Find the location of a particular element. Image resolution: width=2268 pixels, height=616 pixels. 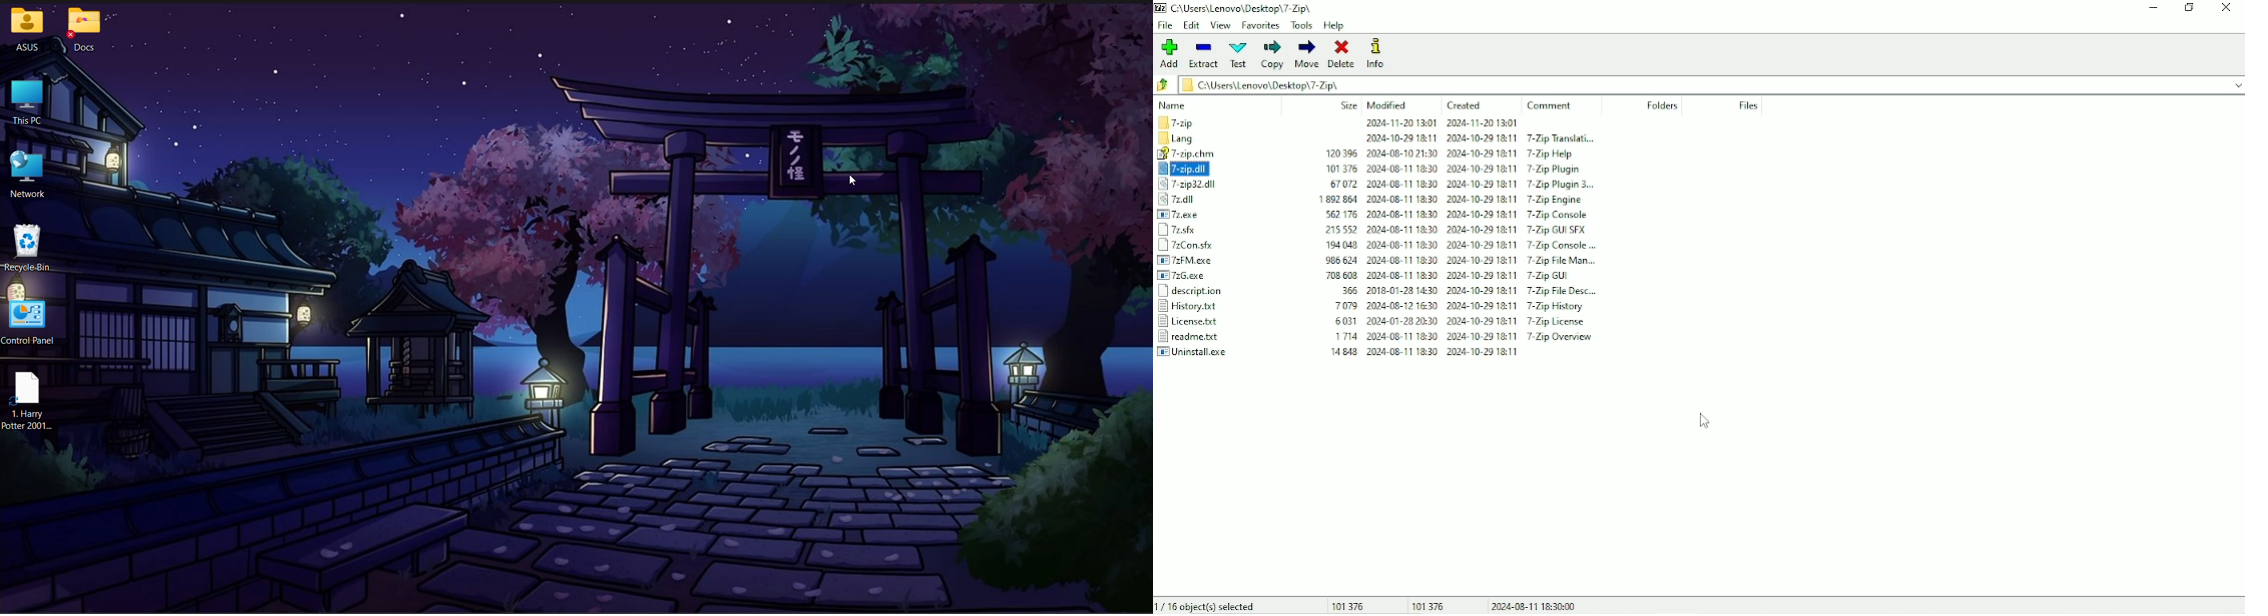

Test is located at coordinates (1239, 54).